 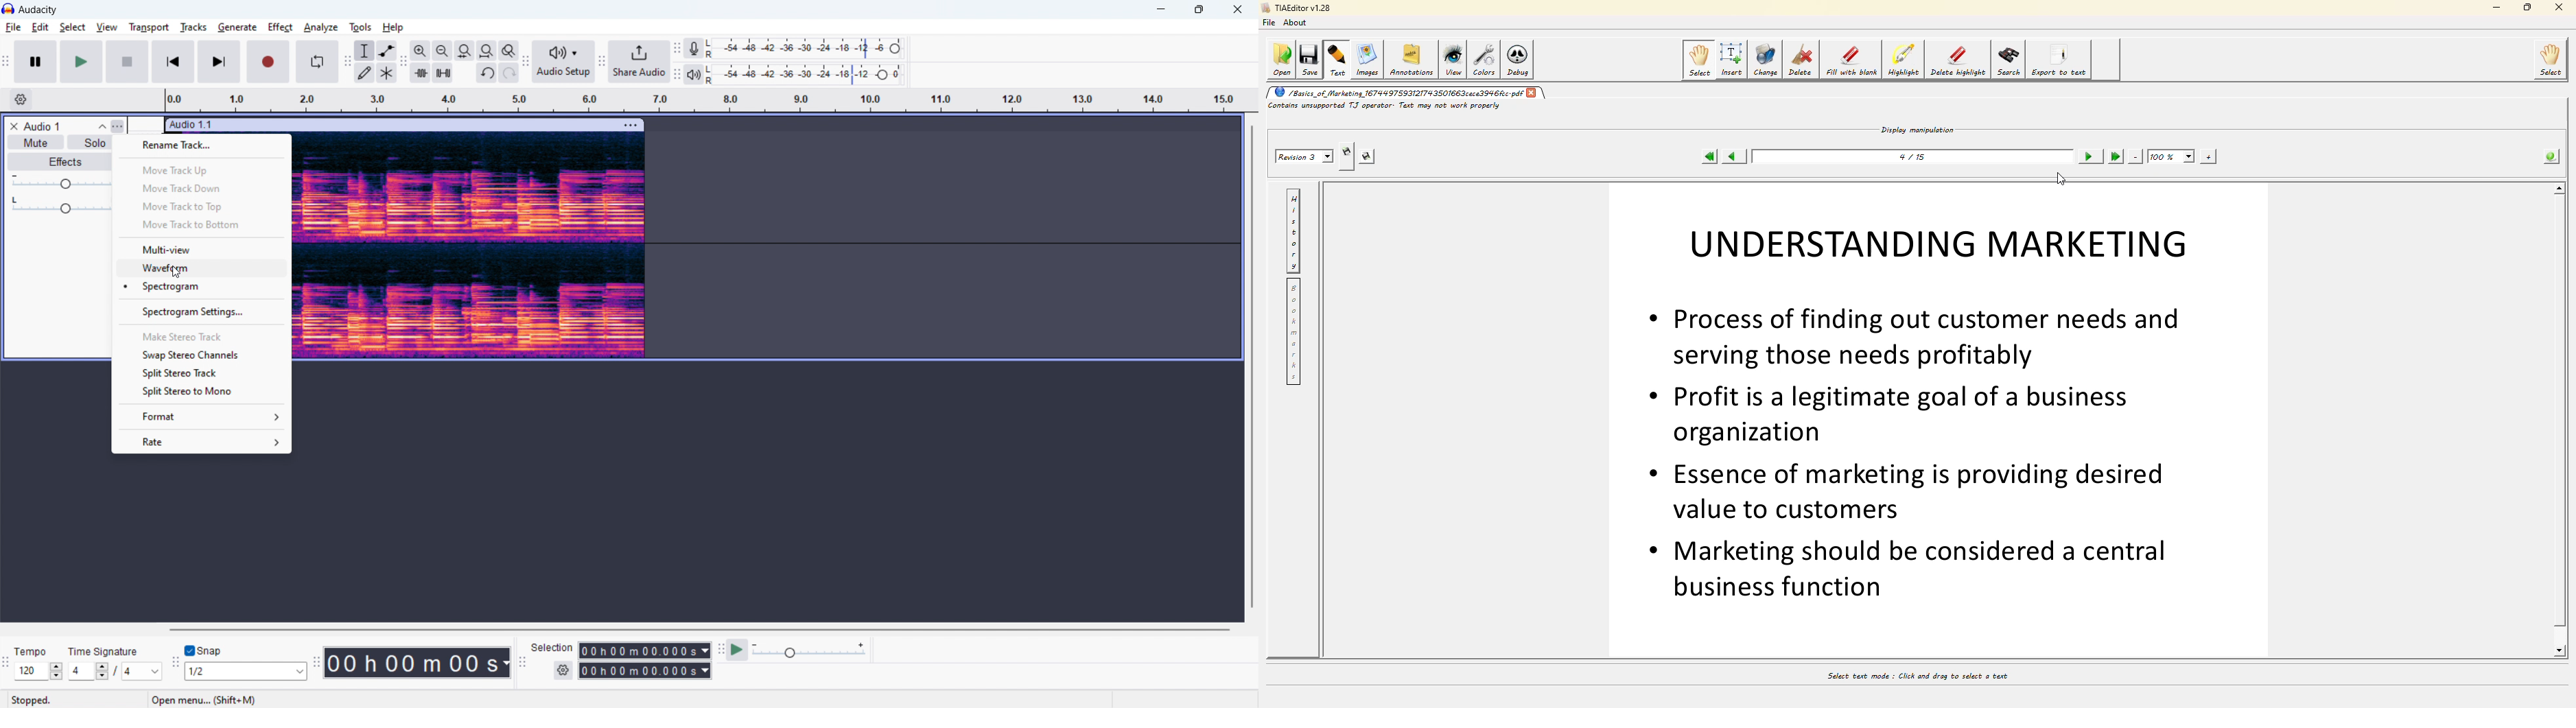 I want to click on selection settings, so click(x=563, y=671).